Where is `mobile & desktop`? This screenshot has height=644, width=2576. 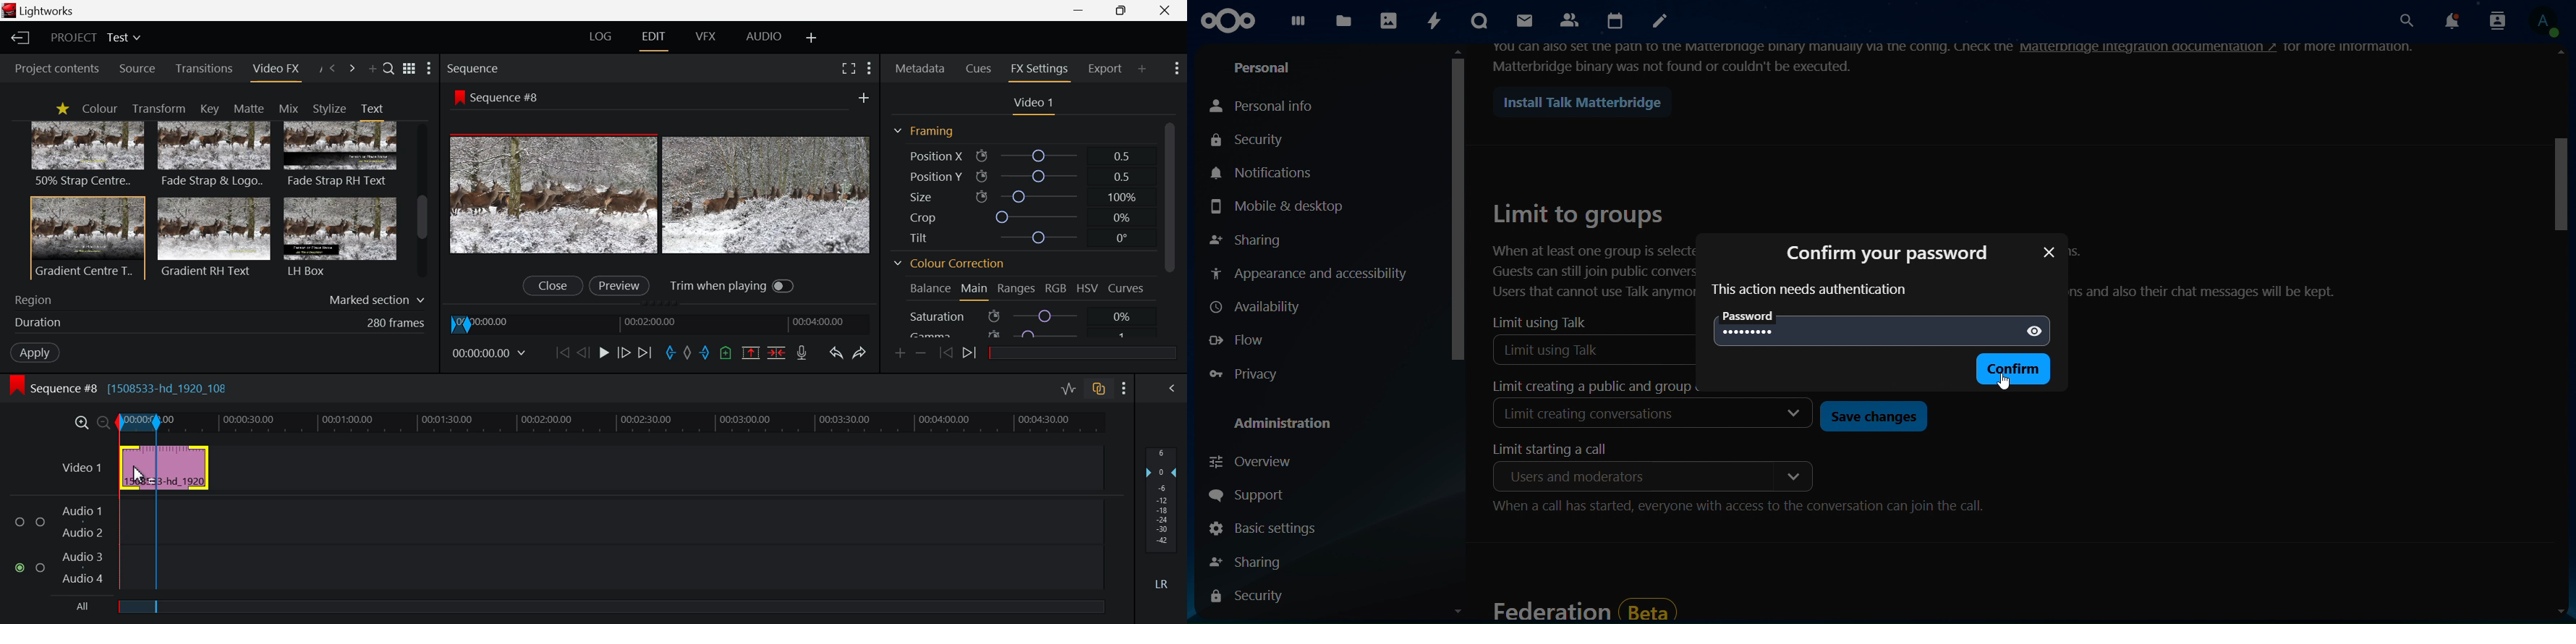
mobile & desktop is located at coordinates (1278, 207).